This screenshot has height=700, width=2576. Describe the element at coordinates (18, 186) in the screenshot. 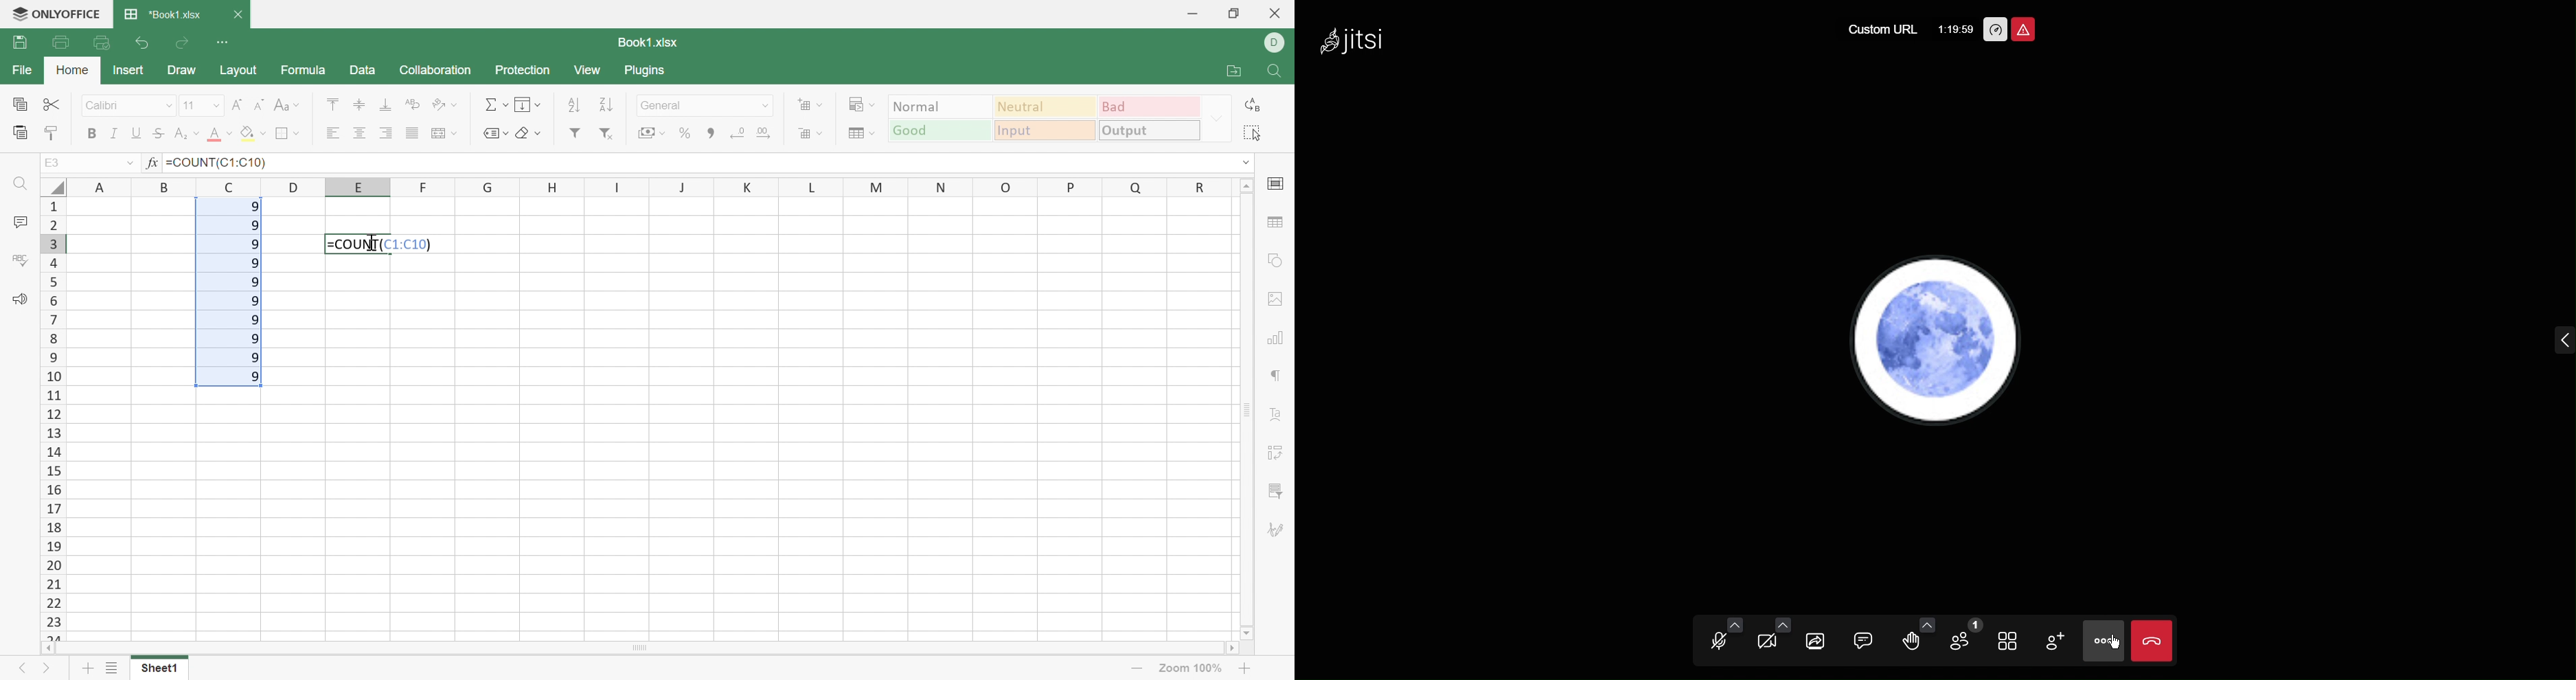

I see `Find` at that location.